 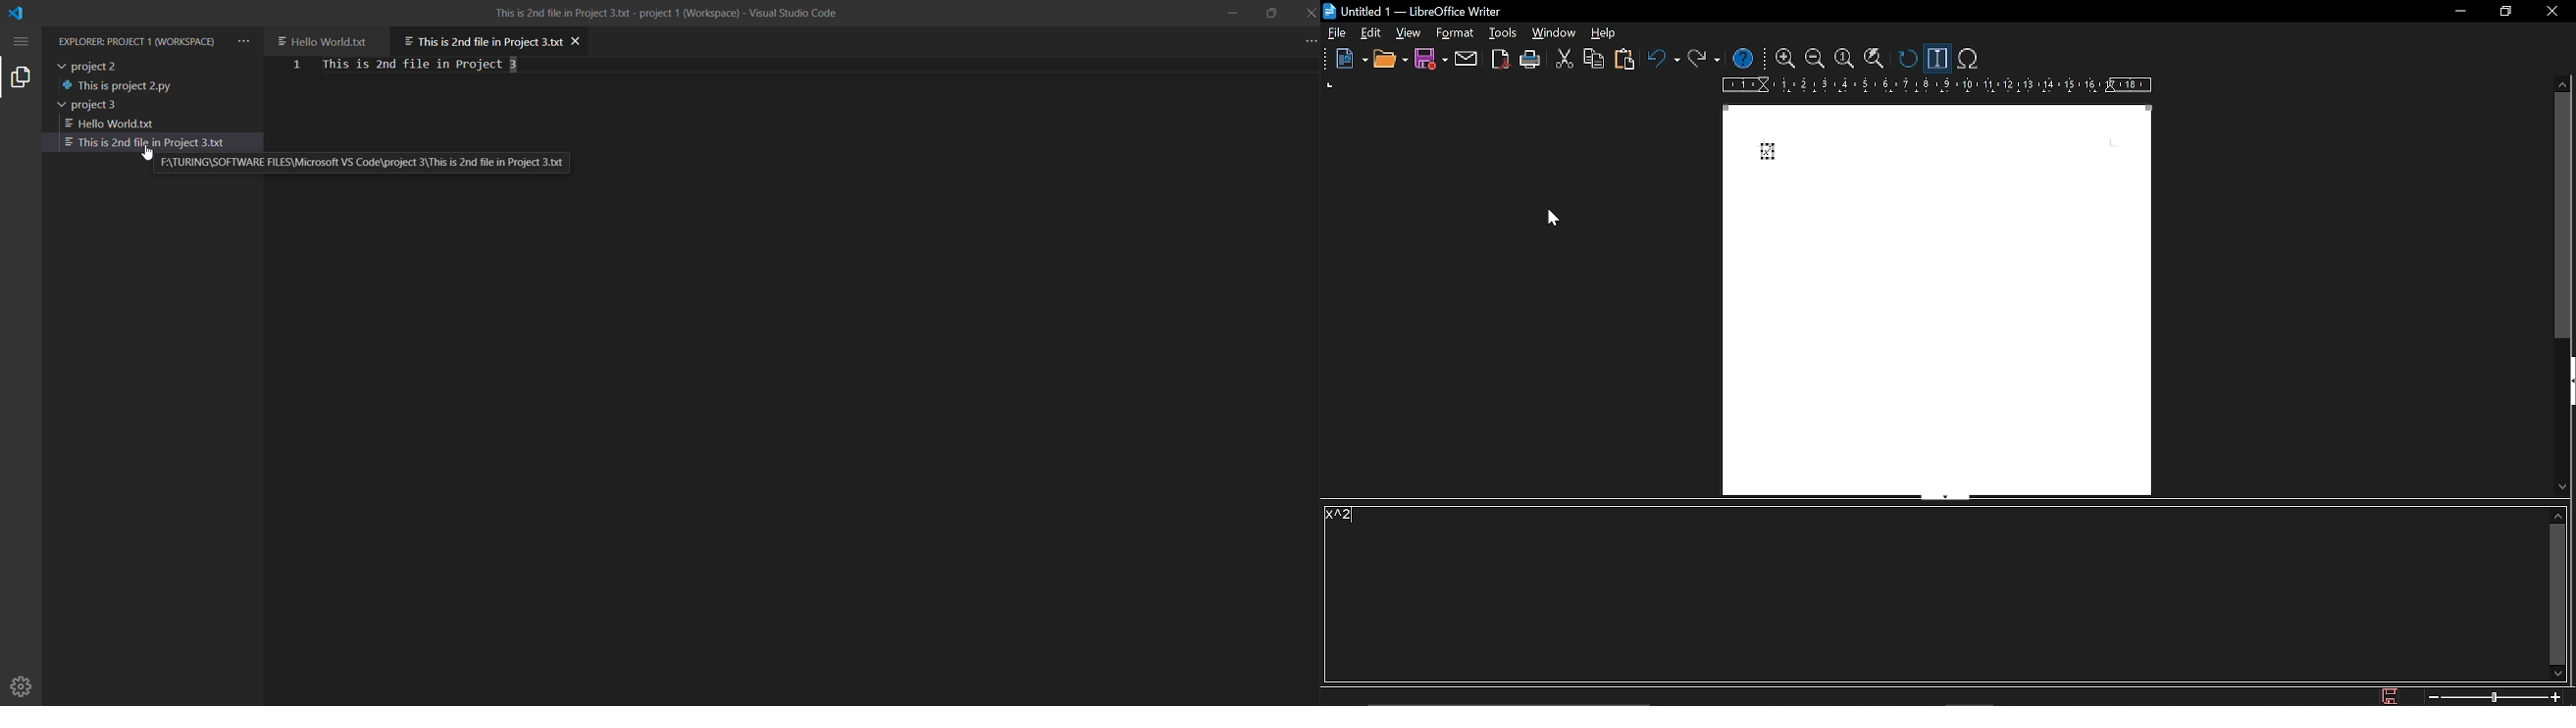 What do you see at coordinates (1553, 33) in the screenshot?
I see `styles` at bounding box center [1553, 33].